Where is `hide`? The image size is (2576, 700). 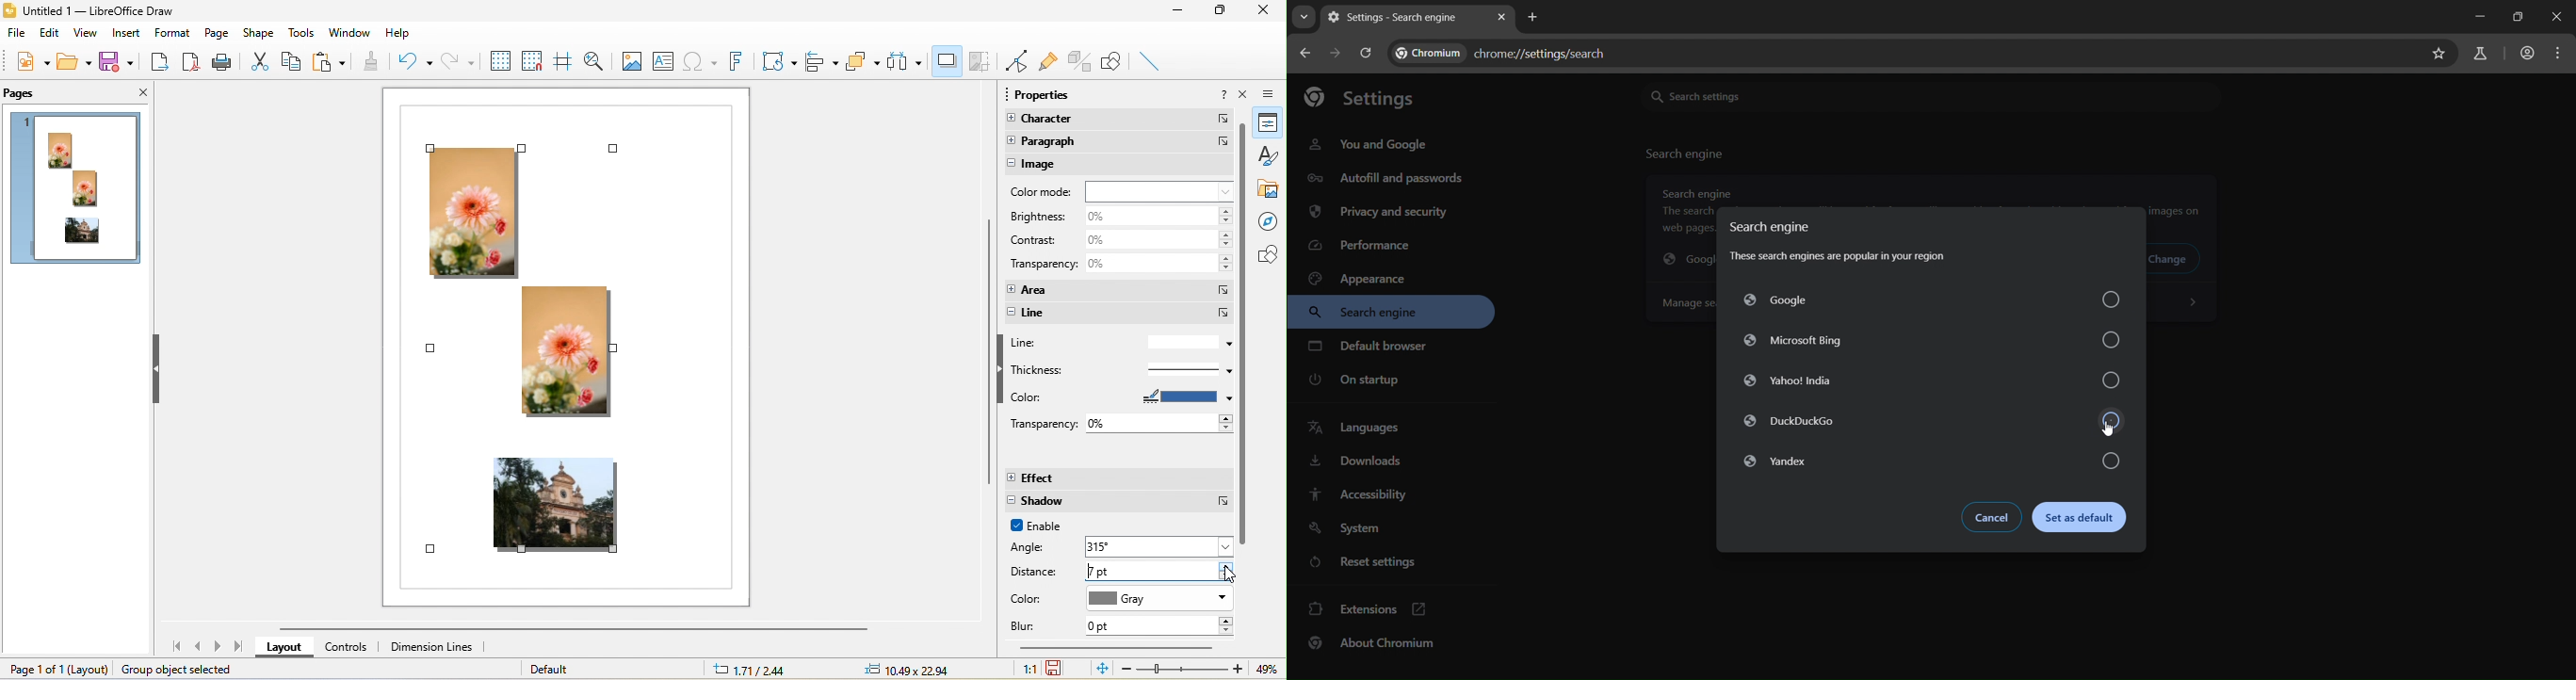
hide is located at coordinates (159, 368).